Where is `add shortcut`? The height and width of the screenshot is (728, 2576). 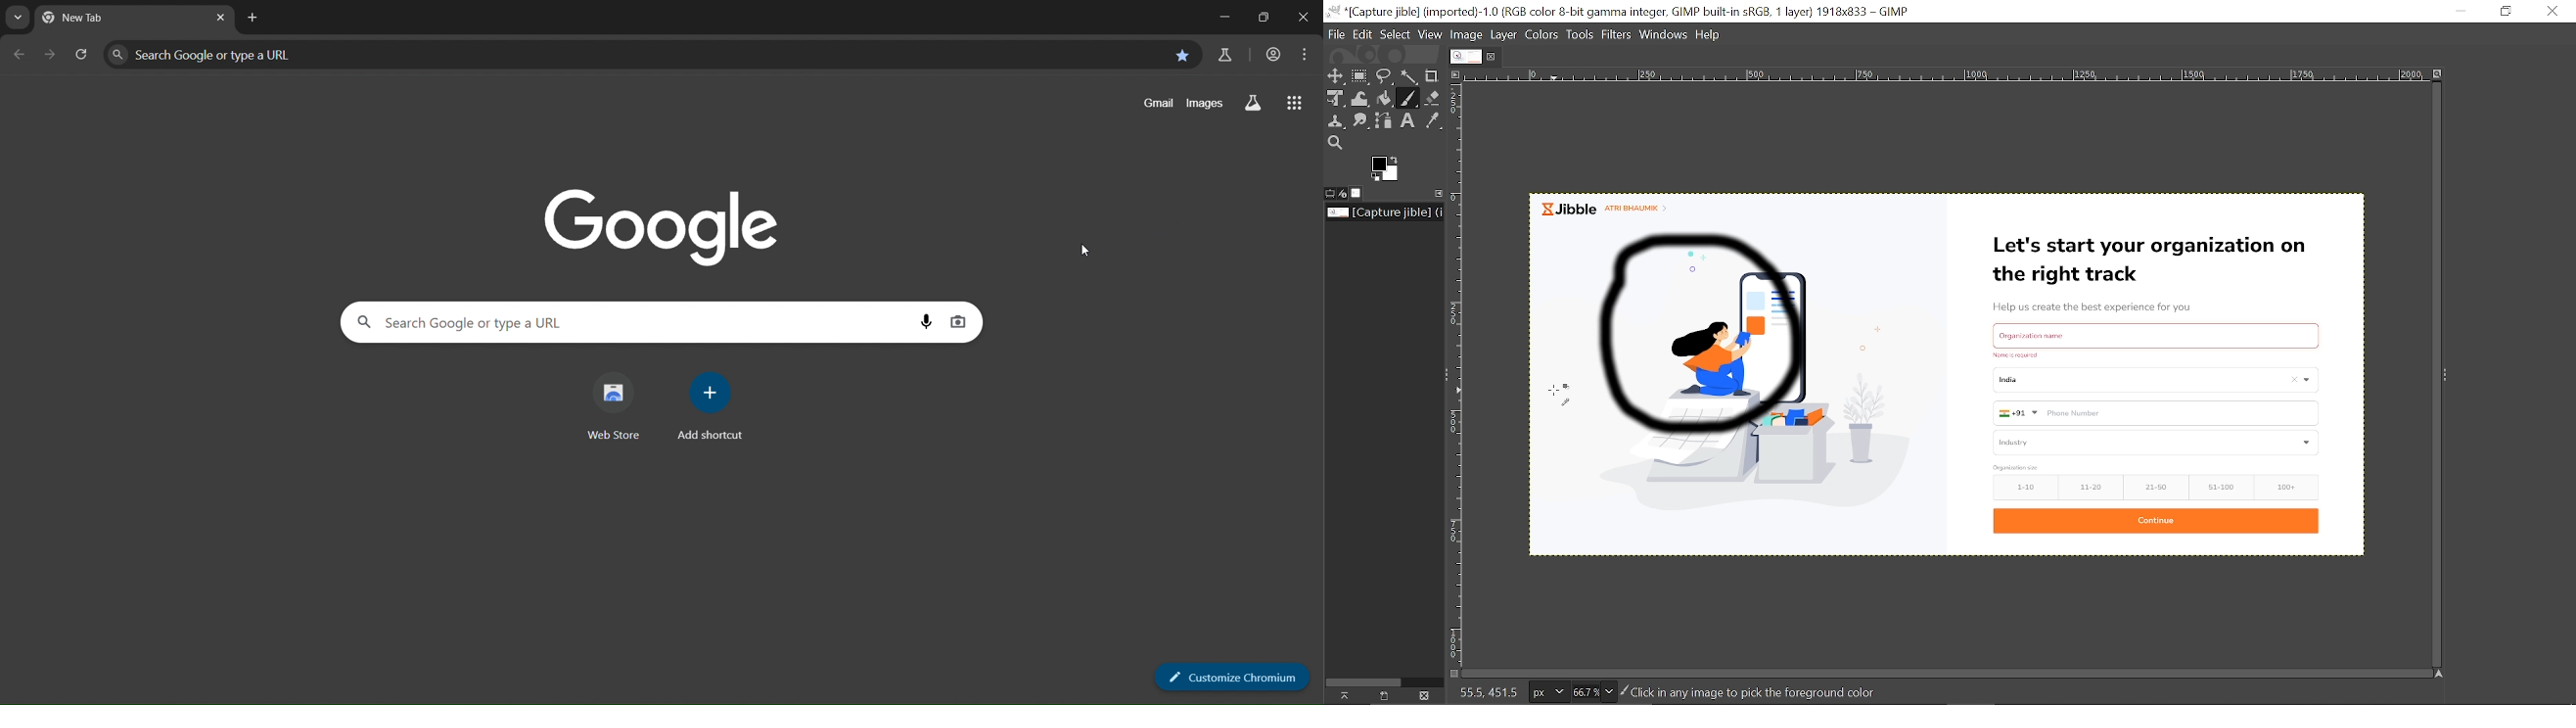
add shortcut is located at coordinates (710, 407).